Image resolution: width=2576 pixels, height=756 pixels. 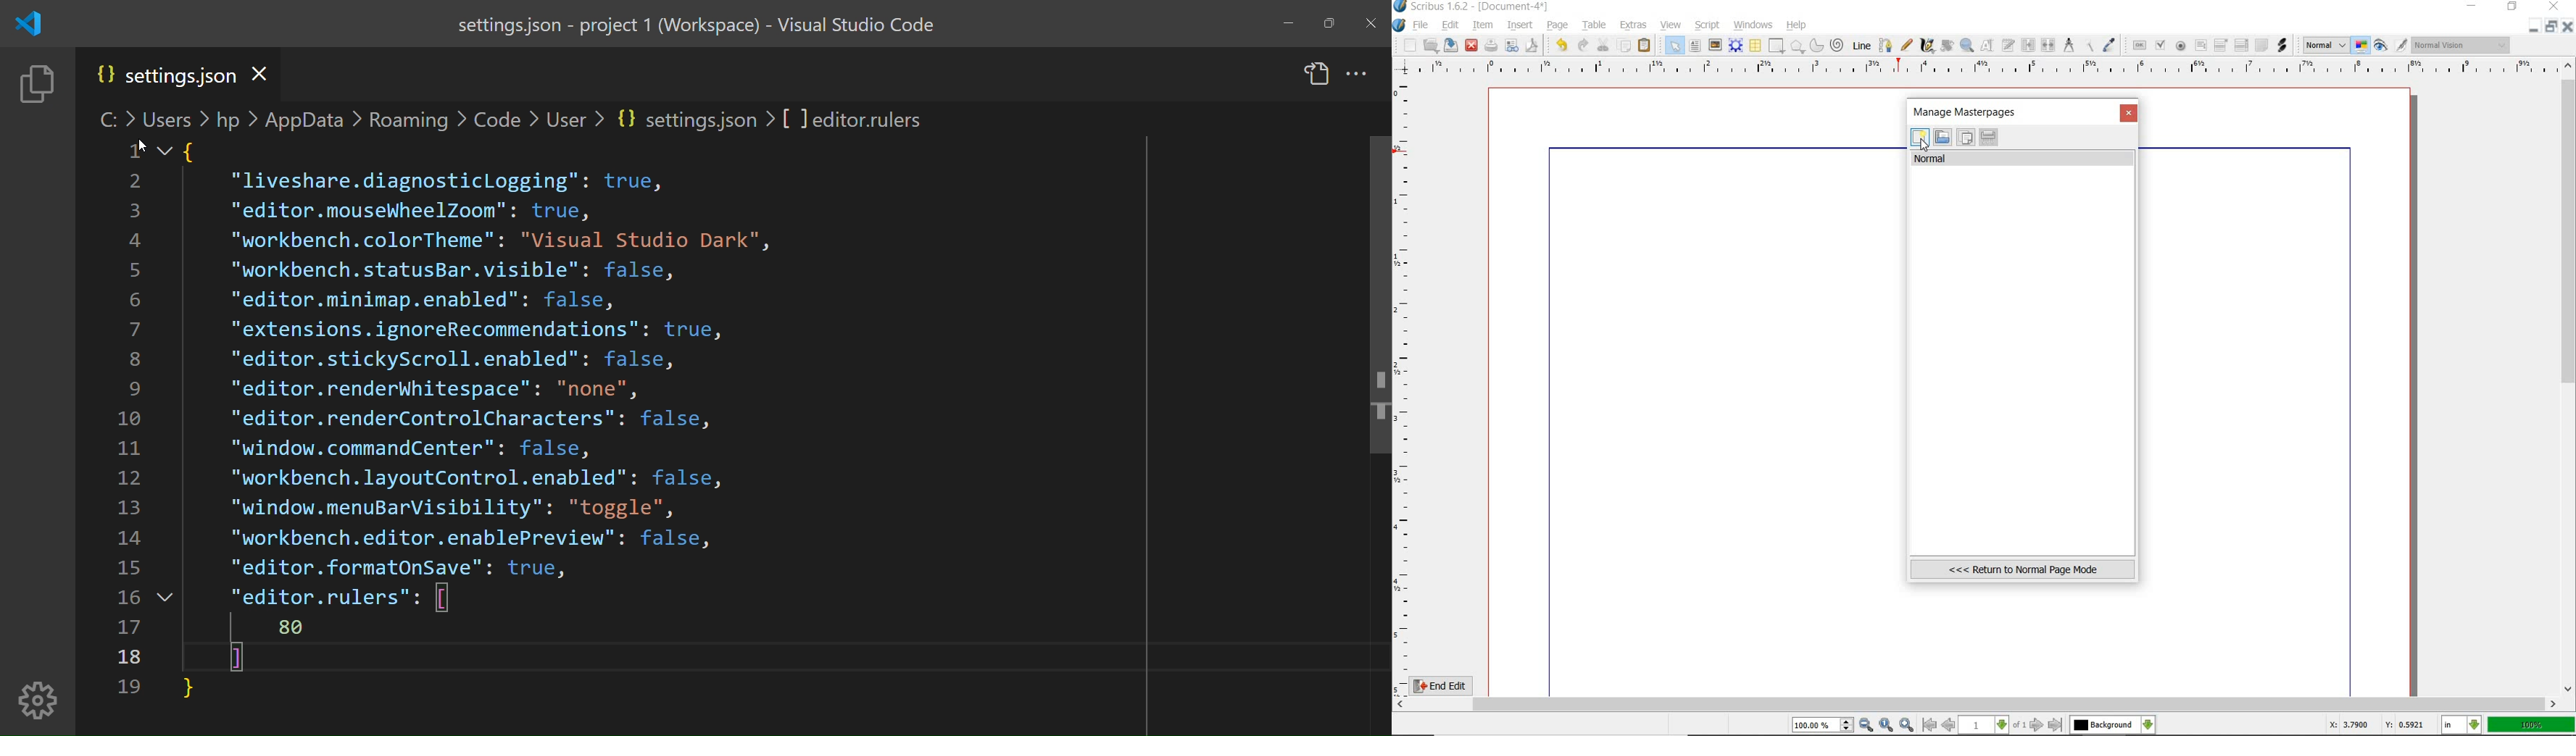 I want to click on import masterpages, so click(x=1942, y=137).